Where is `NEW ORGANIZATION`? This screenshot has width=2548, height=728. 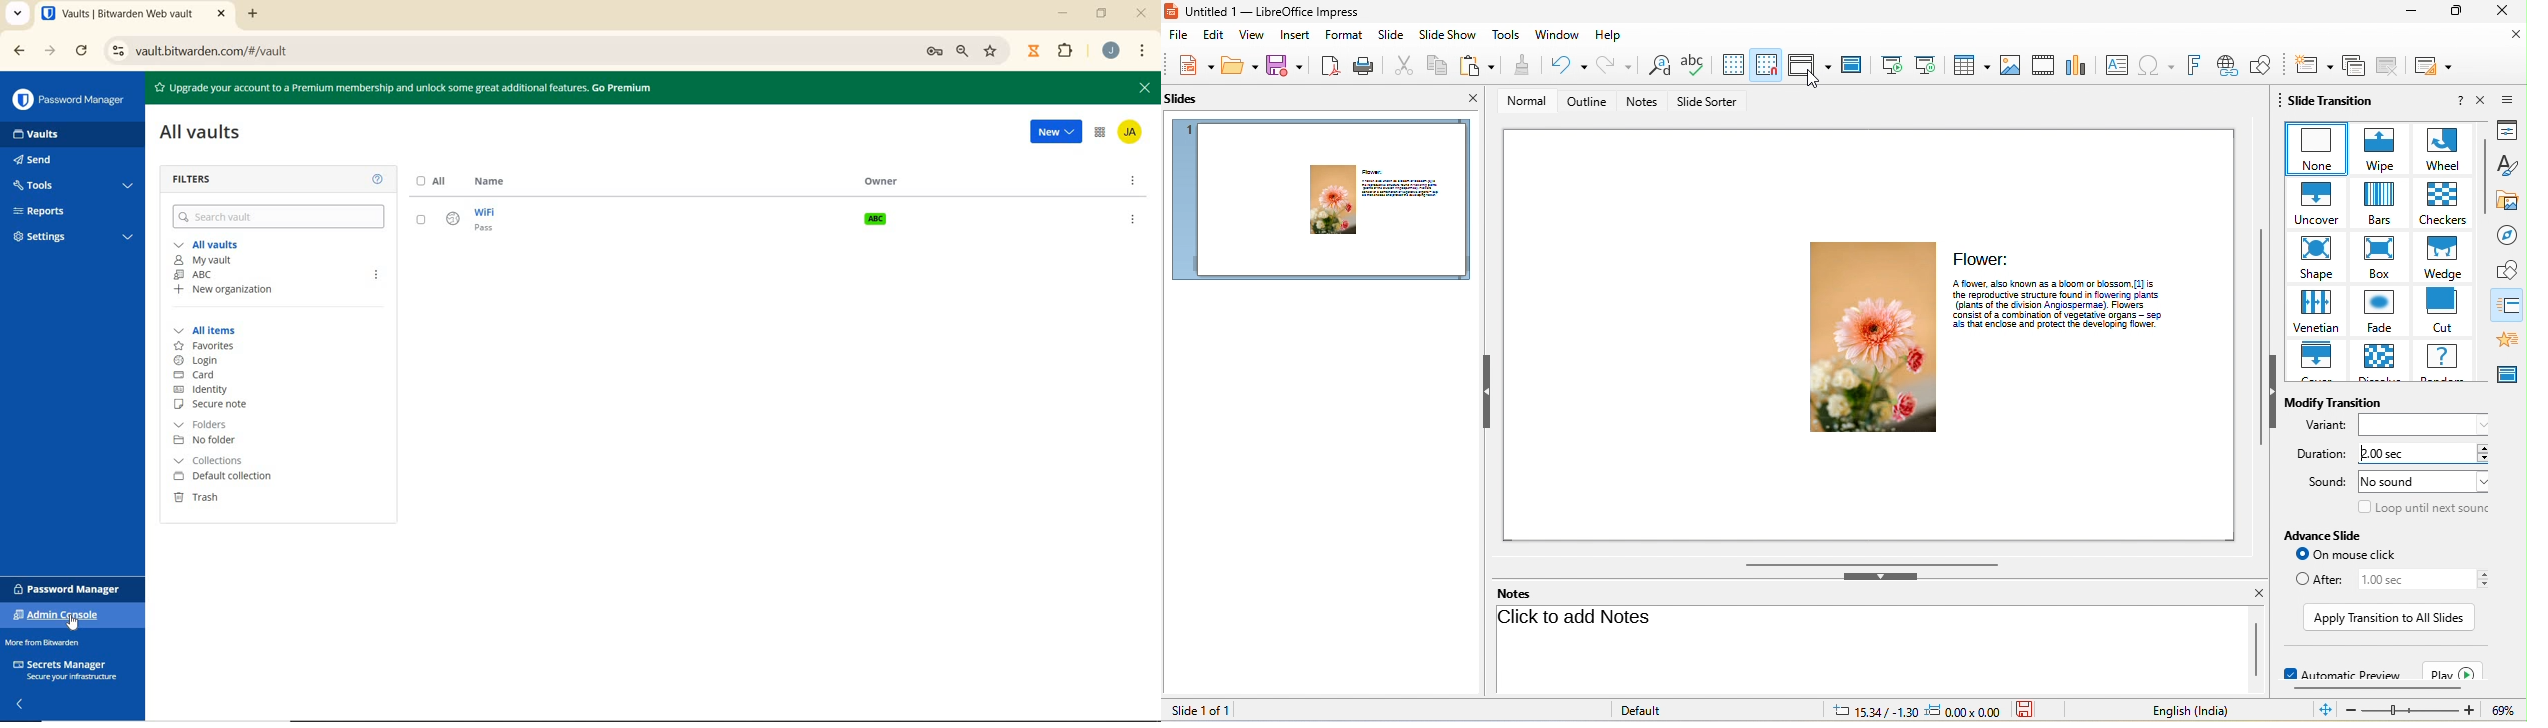
NEW ORGANIZATION is located at coordinates (234, 290).